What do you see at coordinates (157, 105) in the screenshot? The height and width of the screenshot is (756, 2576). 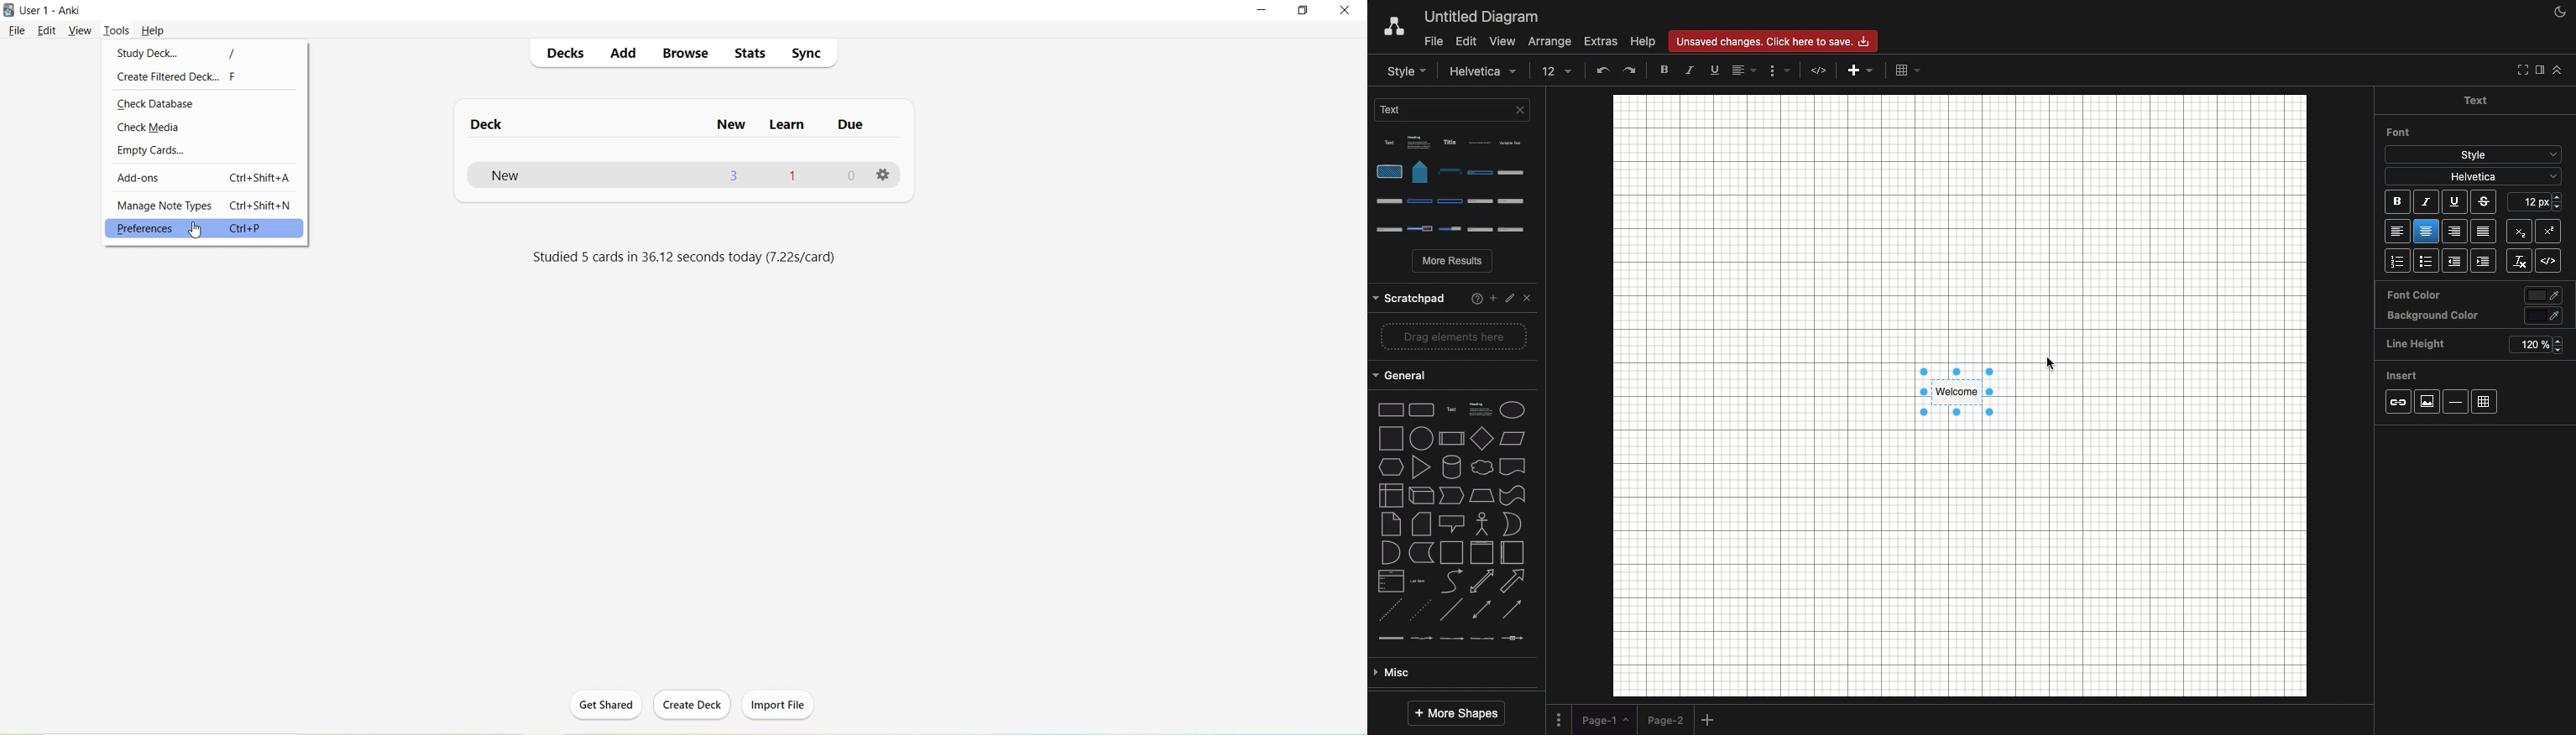 I see `Check Database` at bounding box center [157, 105].